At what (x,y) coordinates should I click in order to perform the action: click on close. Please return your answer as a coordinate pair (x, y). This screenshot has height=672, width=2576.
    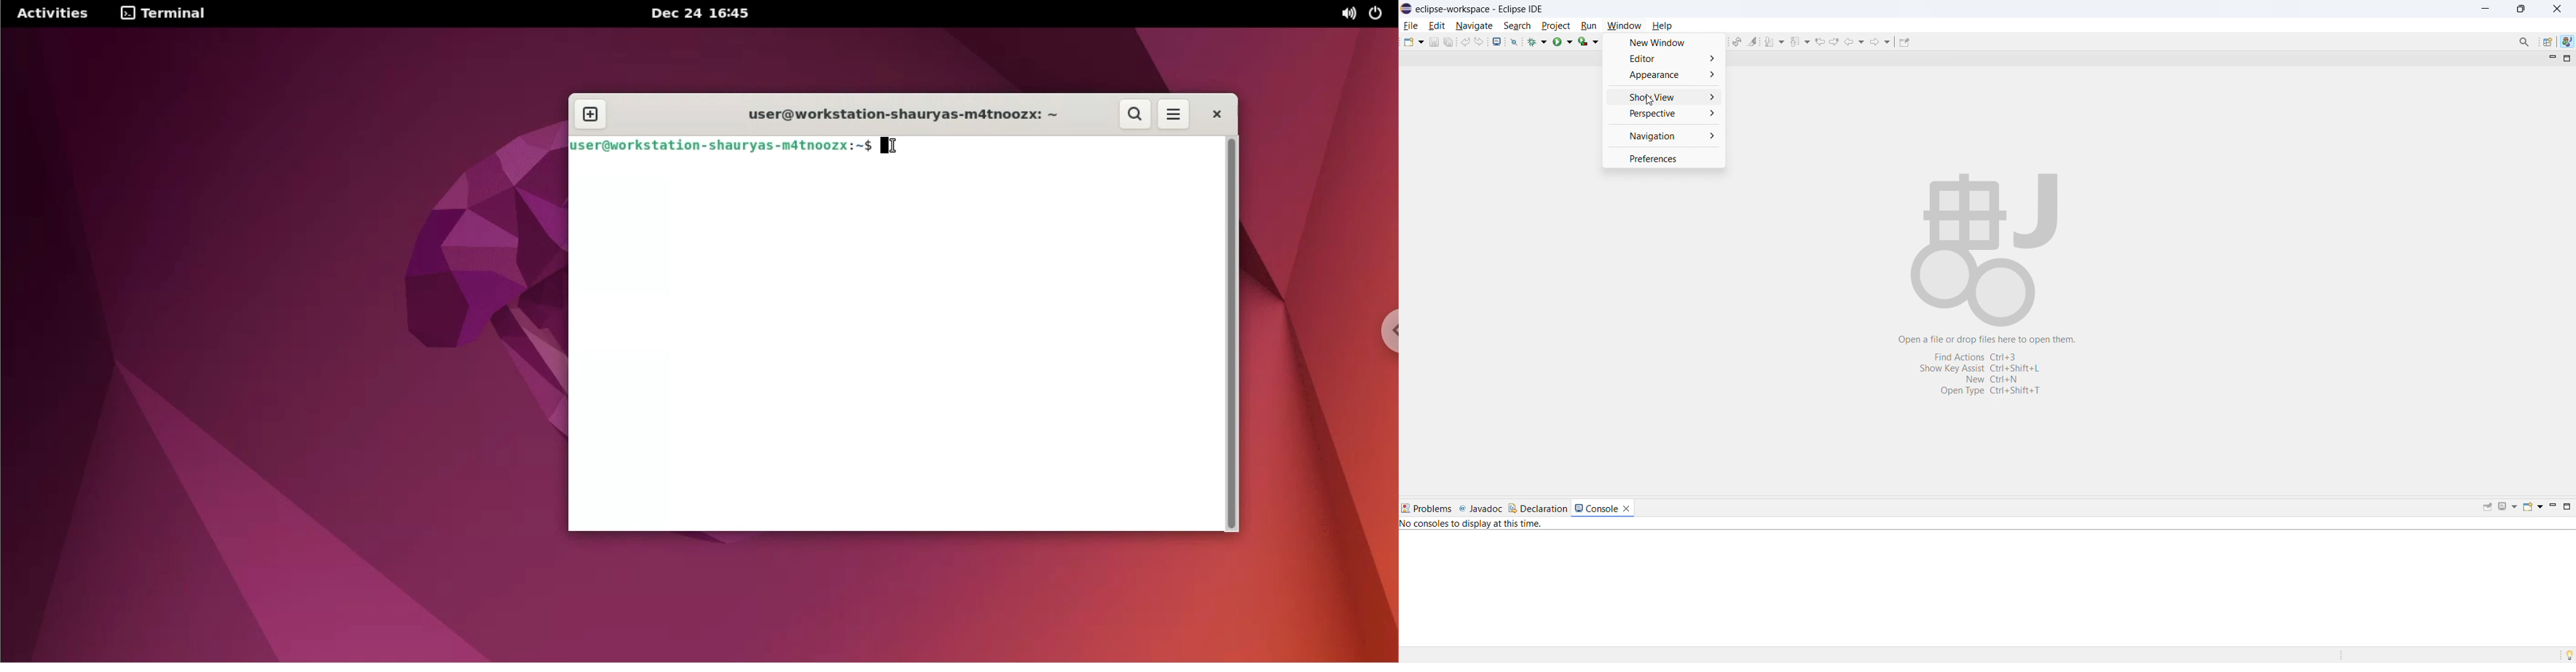
    Looking at the image, I should click on (2558, 8).